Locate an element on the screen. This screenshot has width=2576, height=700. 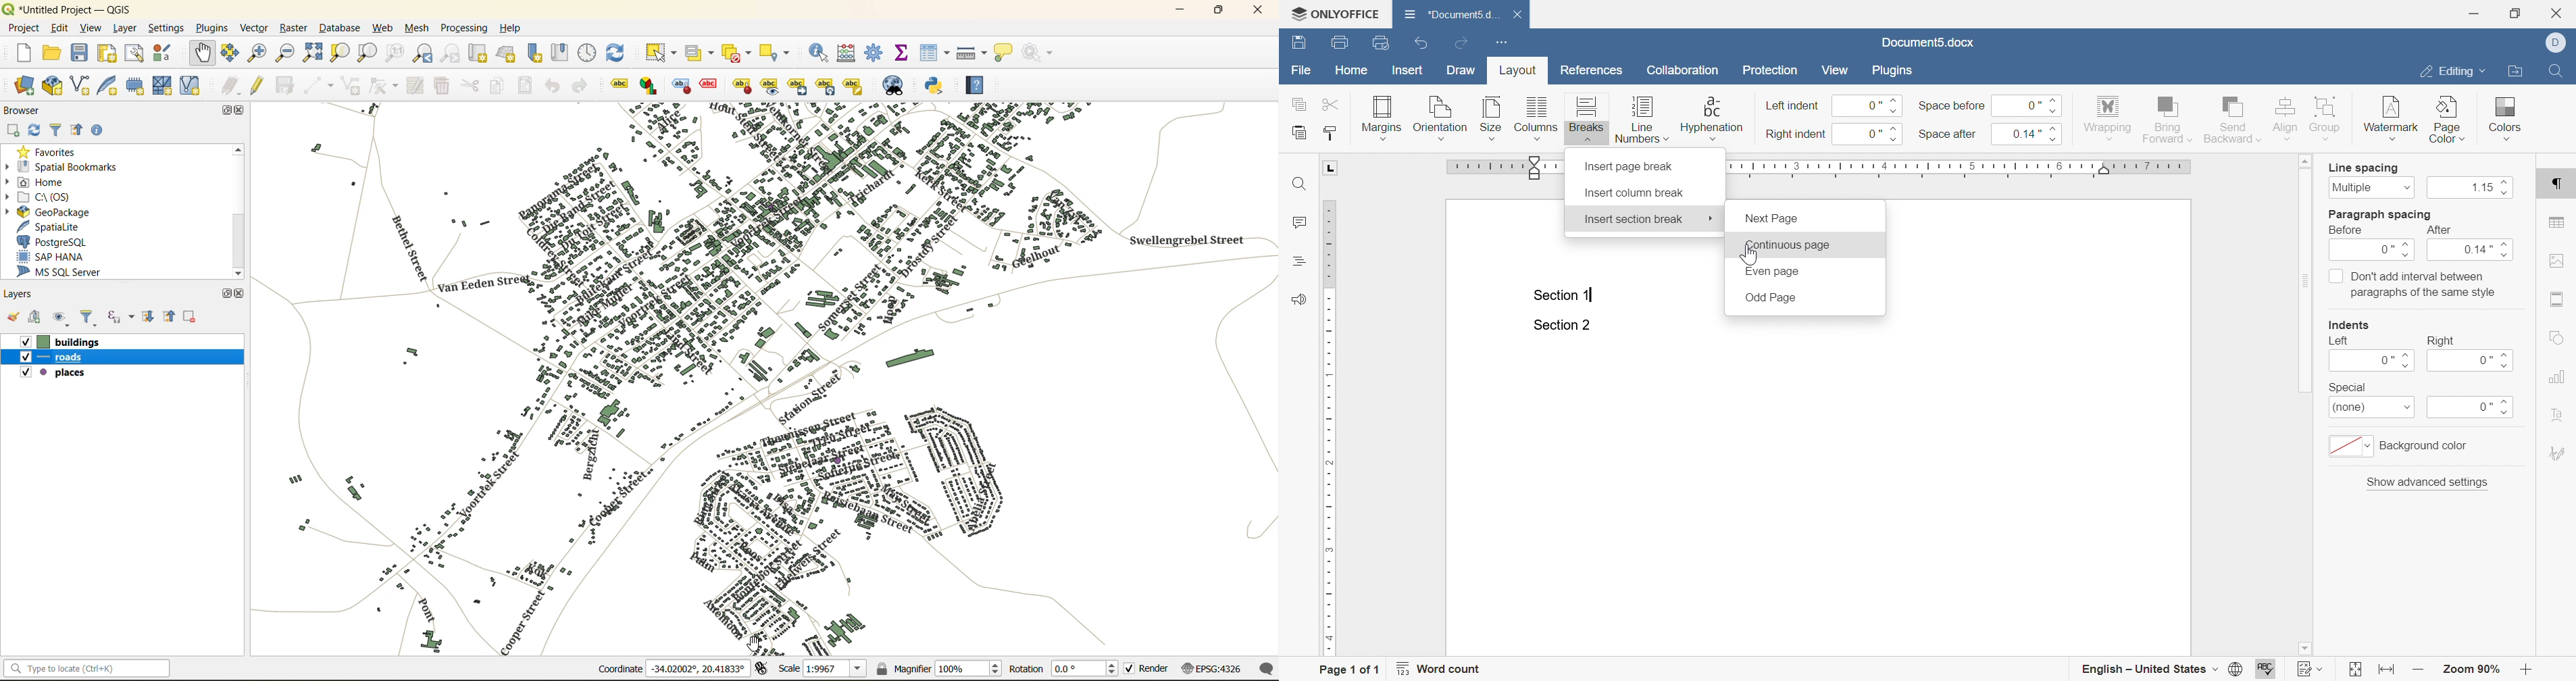
feedback & support is located at coordinates (1299, 299).